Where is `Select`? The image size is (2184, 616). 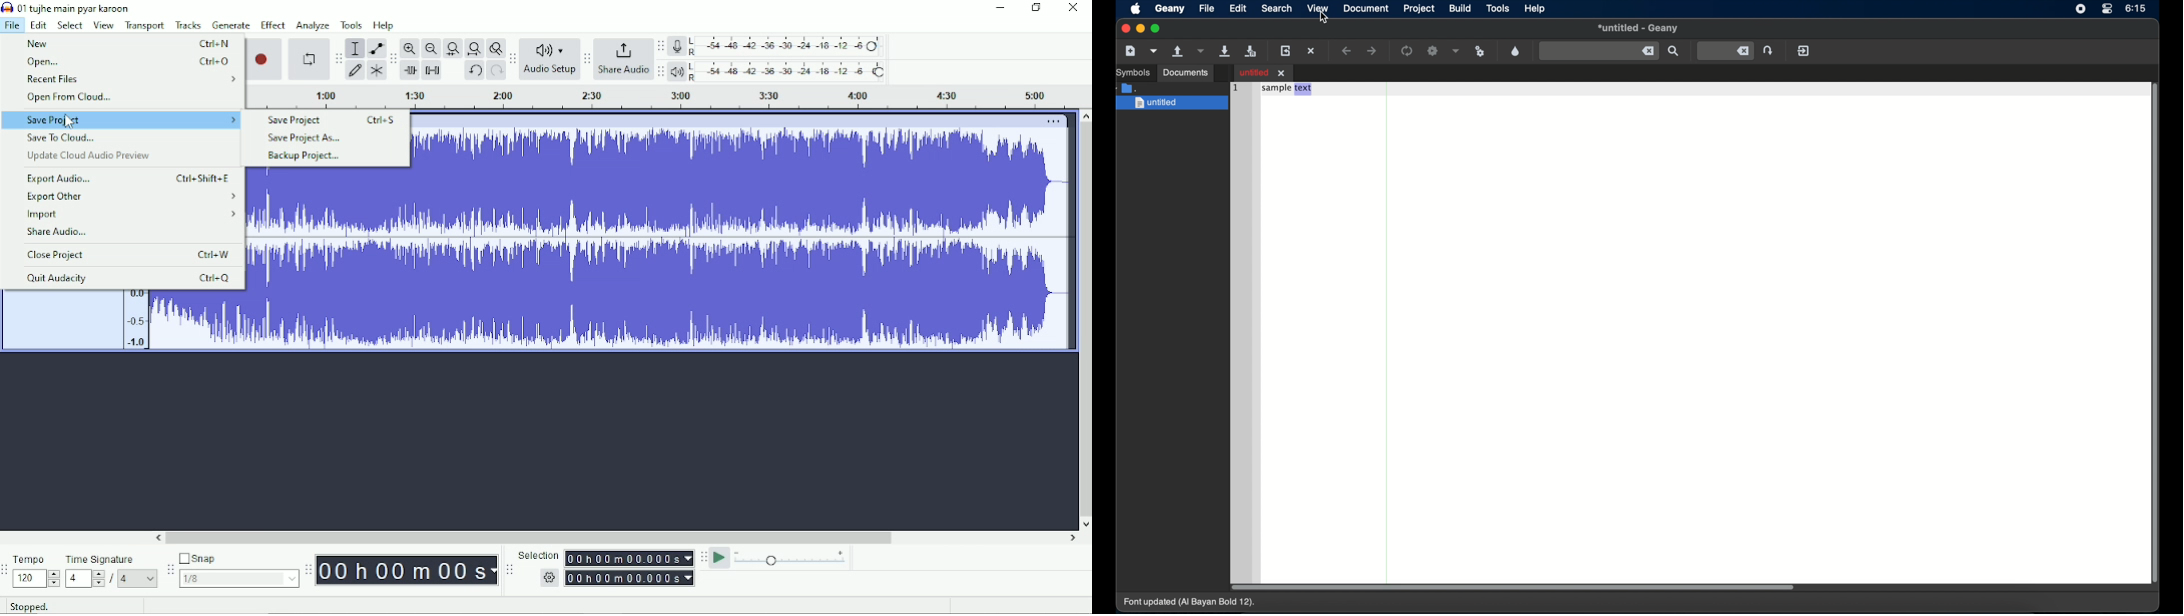 Select is located at coordinates (69, 25).